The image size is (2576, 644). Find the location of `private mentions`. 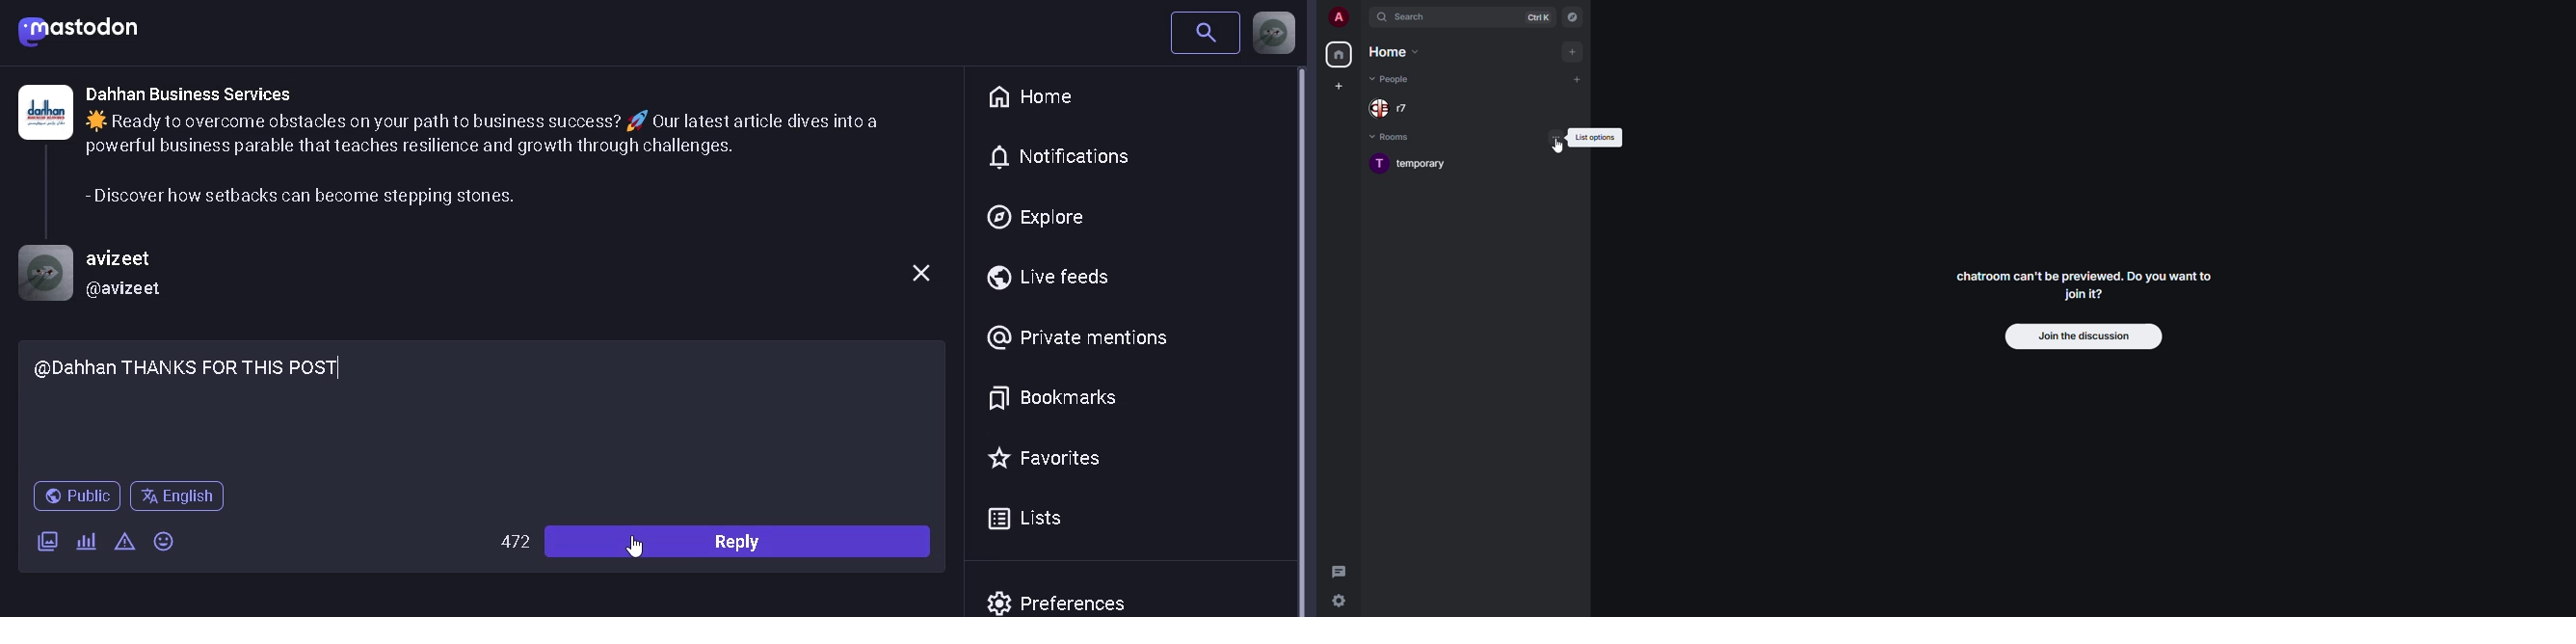

private mentions is located at coordinates (1076, 336).